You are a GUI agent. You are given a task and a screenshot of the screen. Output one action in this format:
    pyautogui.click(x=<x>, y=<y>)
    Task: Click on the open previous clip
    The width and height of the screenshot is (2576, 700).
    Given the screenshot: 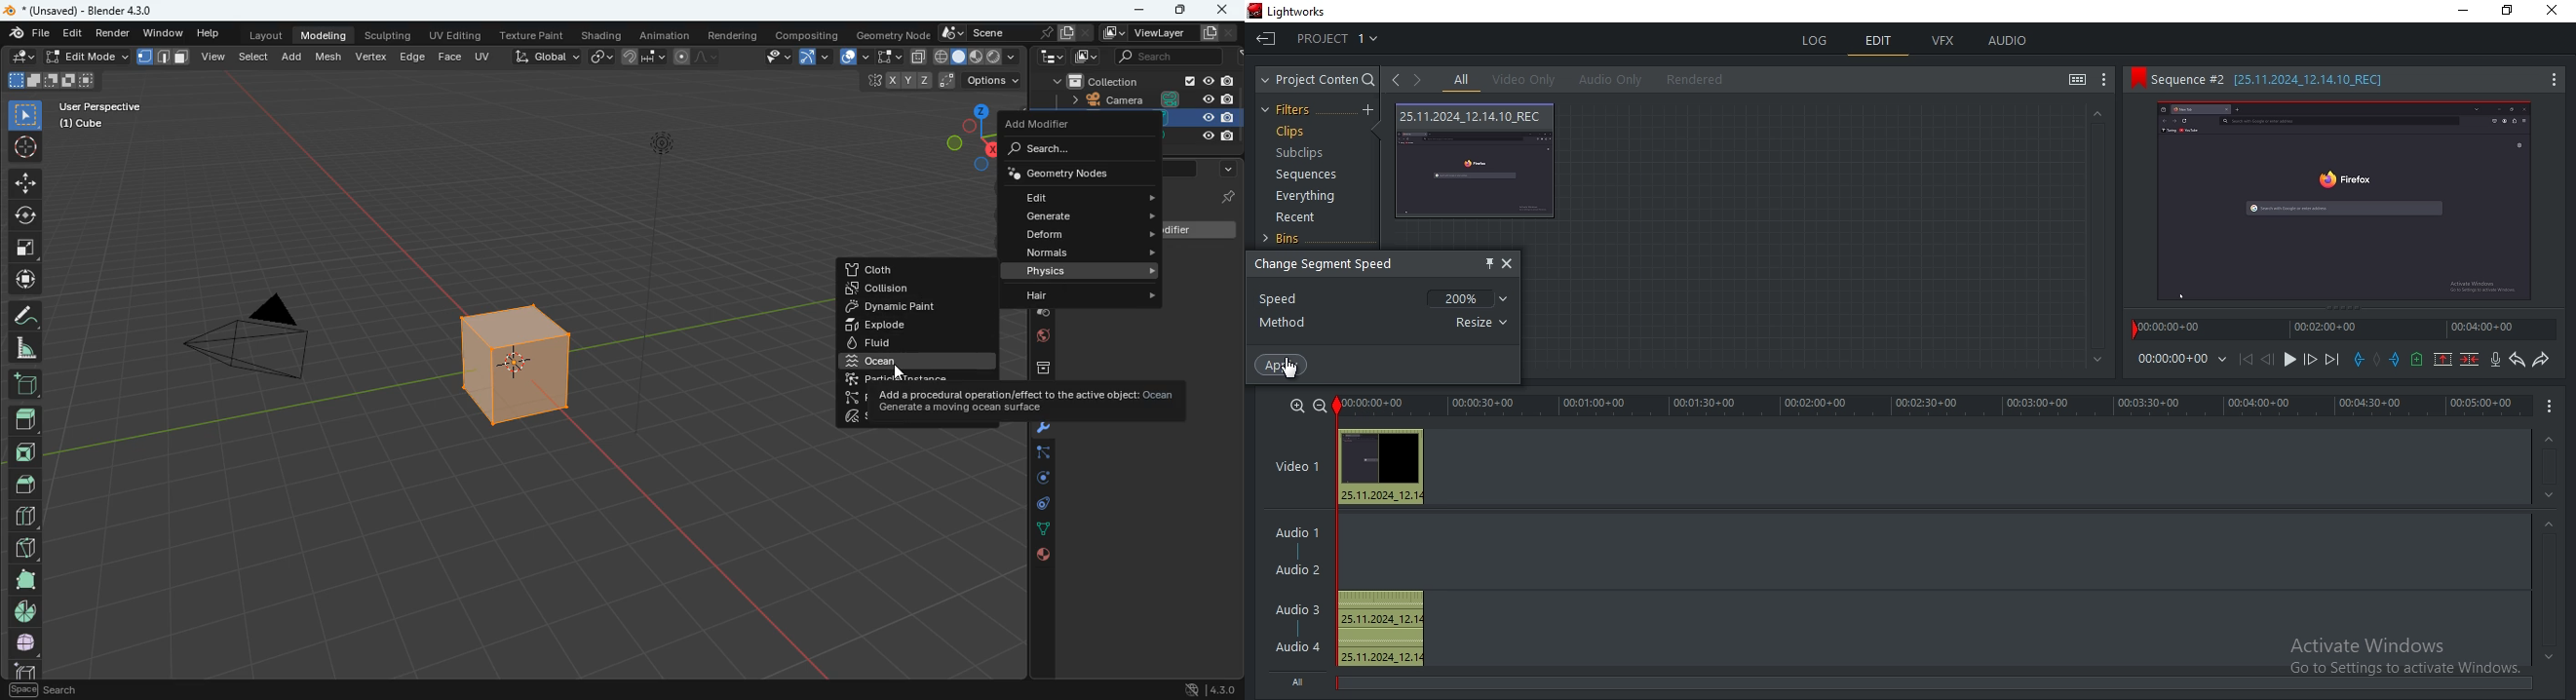 What is the action you would take?
    pyautogui.click(x=1396, y=80)
    